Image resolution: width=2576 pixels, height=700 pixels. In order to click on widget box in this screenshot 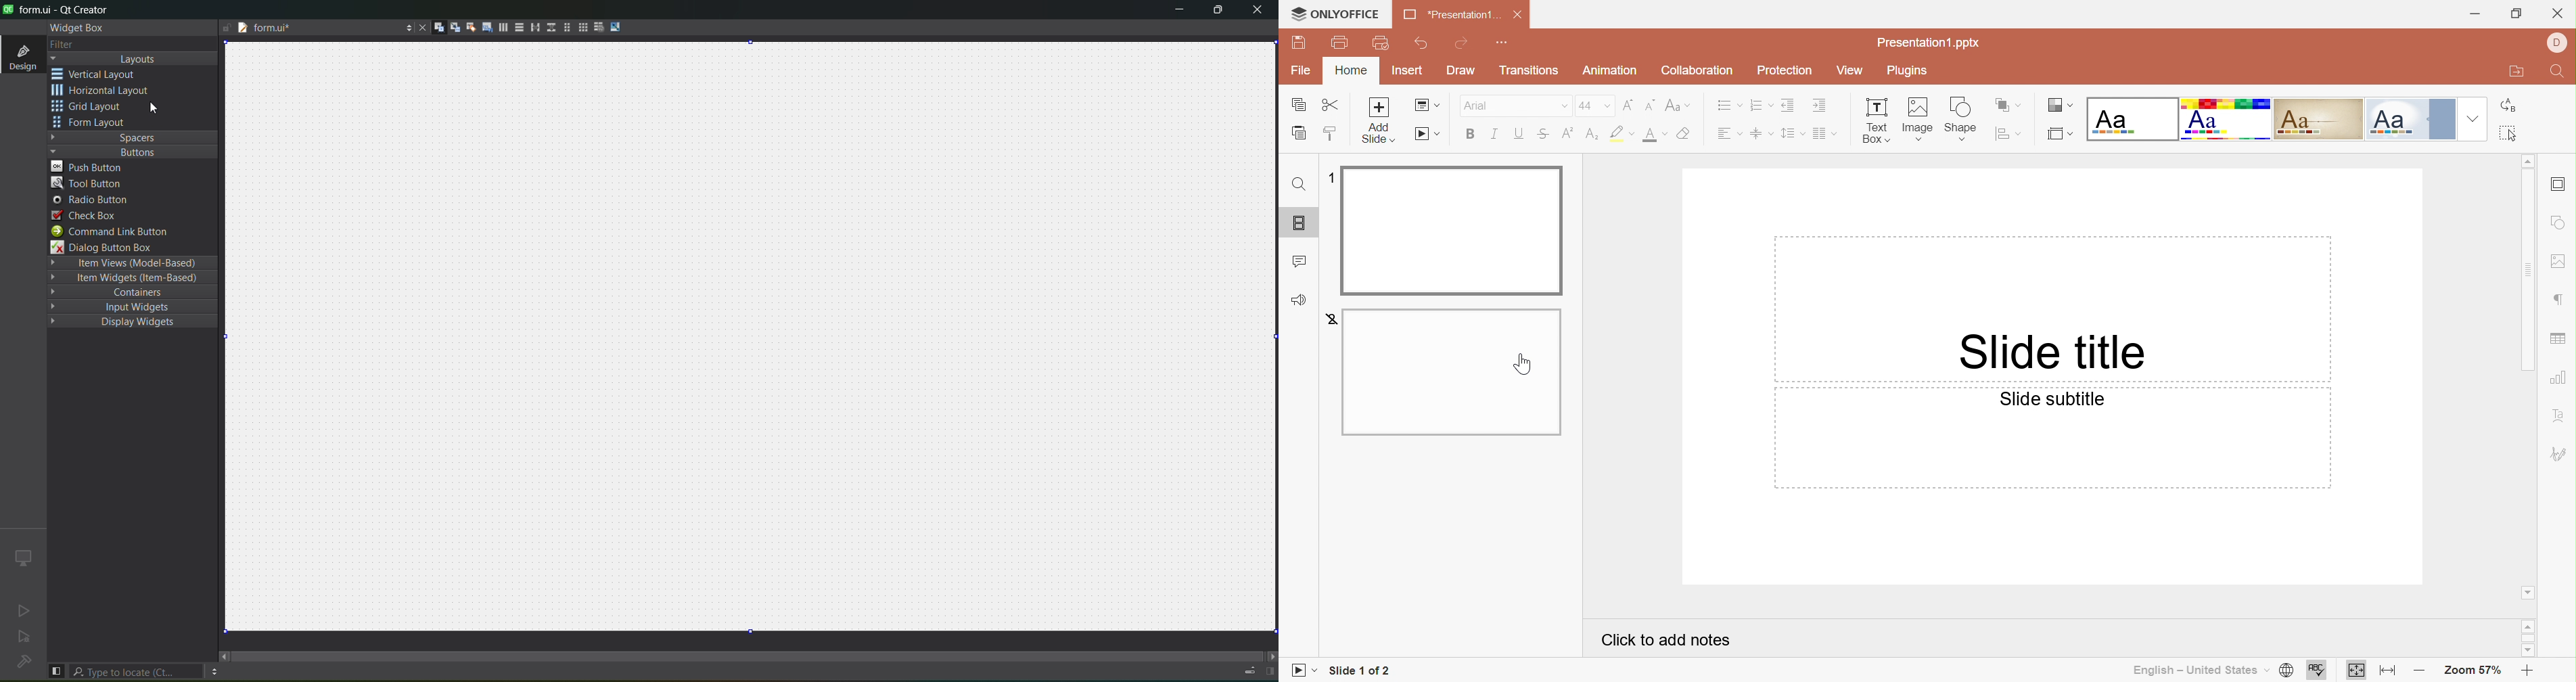, I will do `click(75, 27)`.